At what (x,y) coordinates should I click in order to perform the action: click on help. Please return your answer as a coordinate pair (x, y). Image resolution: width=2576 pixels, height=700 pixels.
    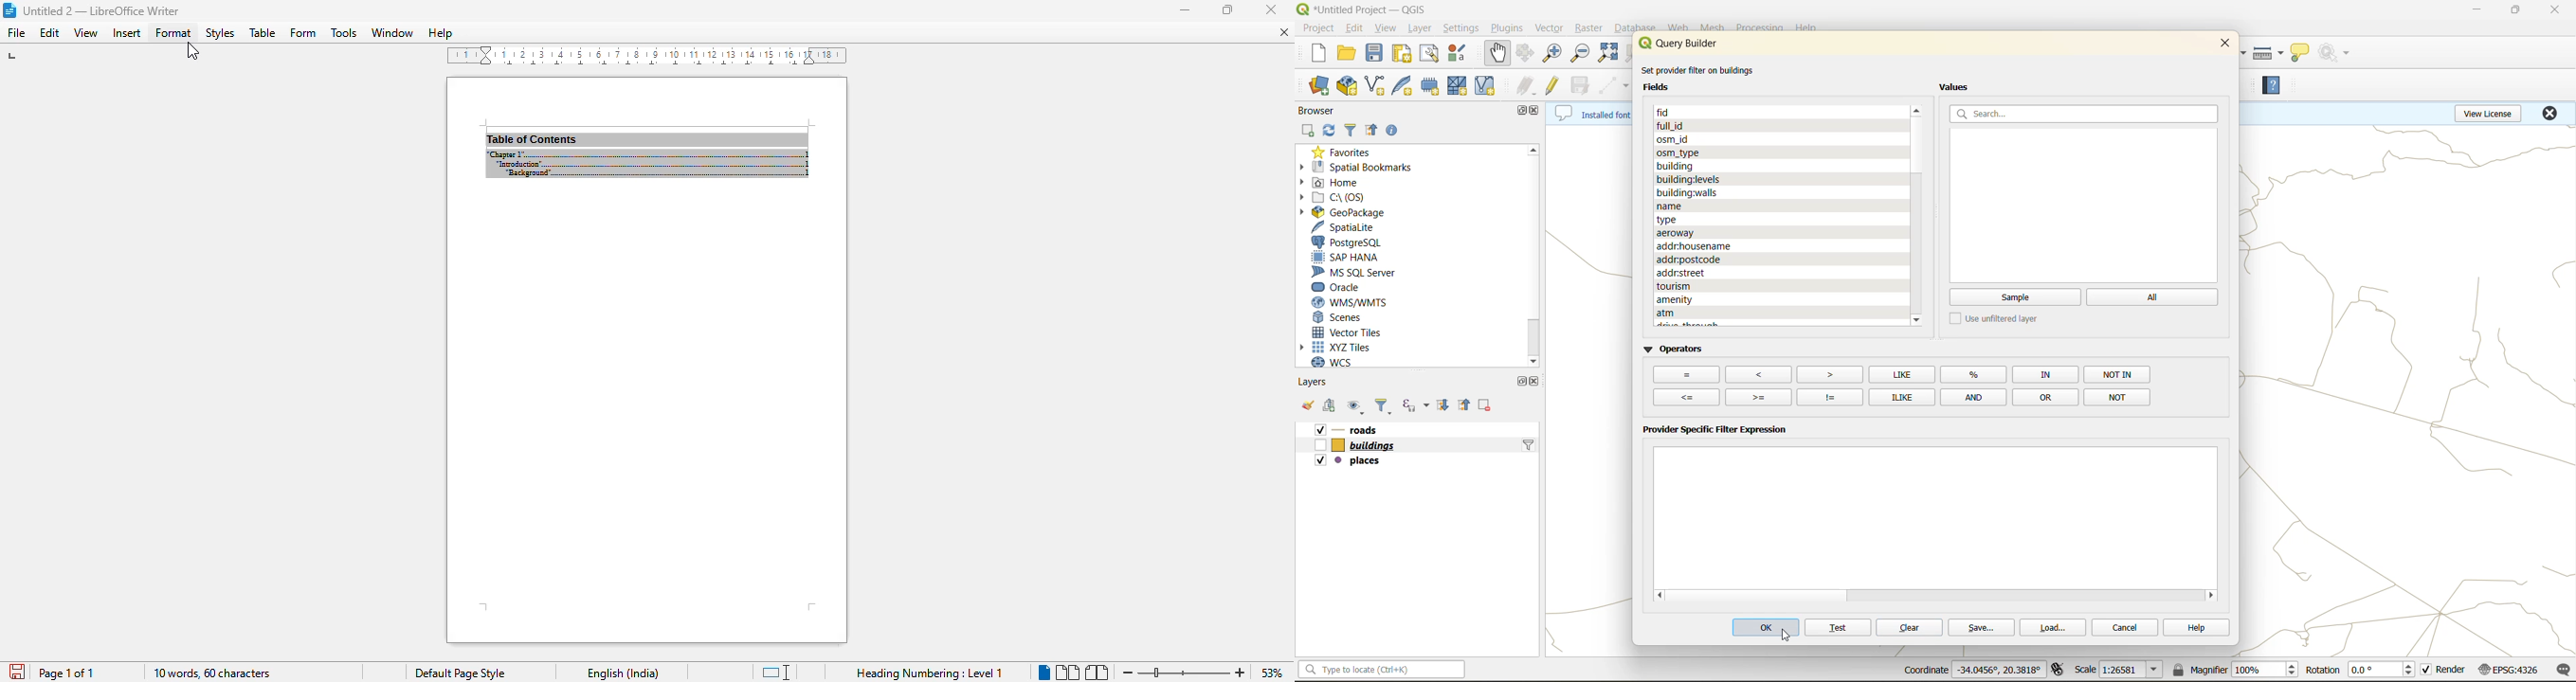
    Looking at the image, I should click on (441, 32).